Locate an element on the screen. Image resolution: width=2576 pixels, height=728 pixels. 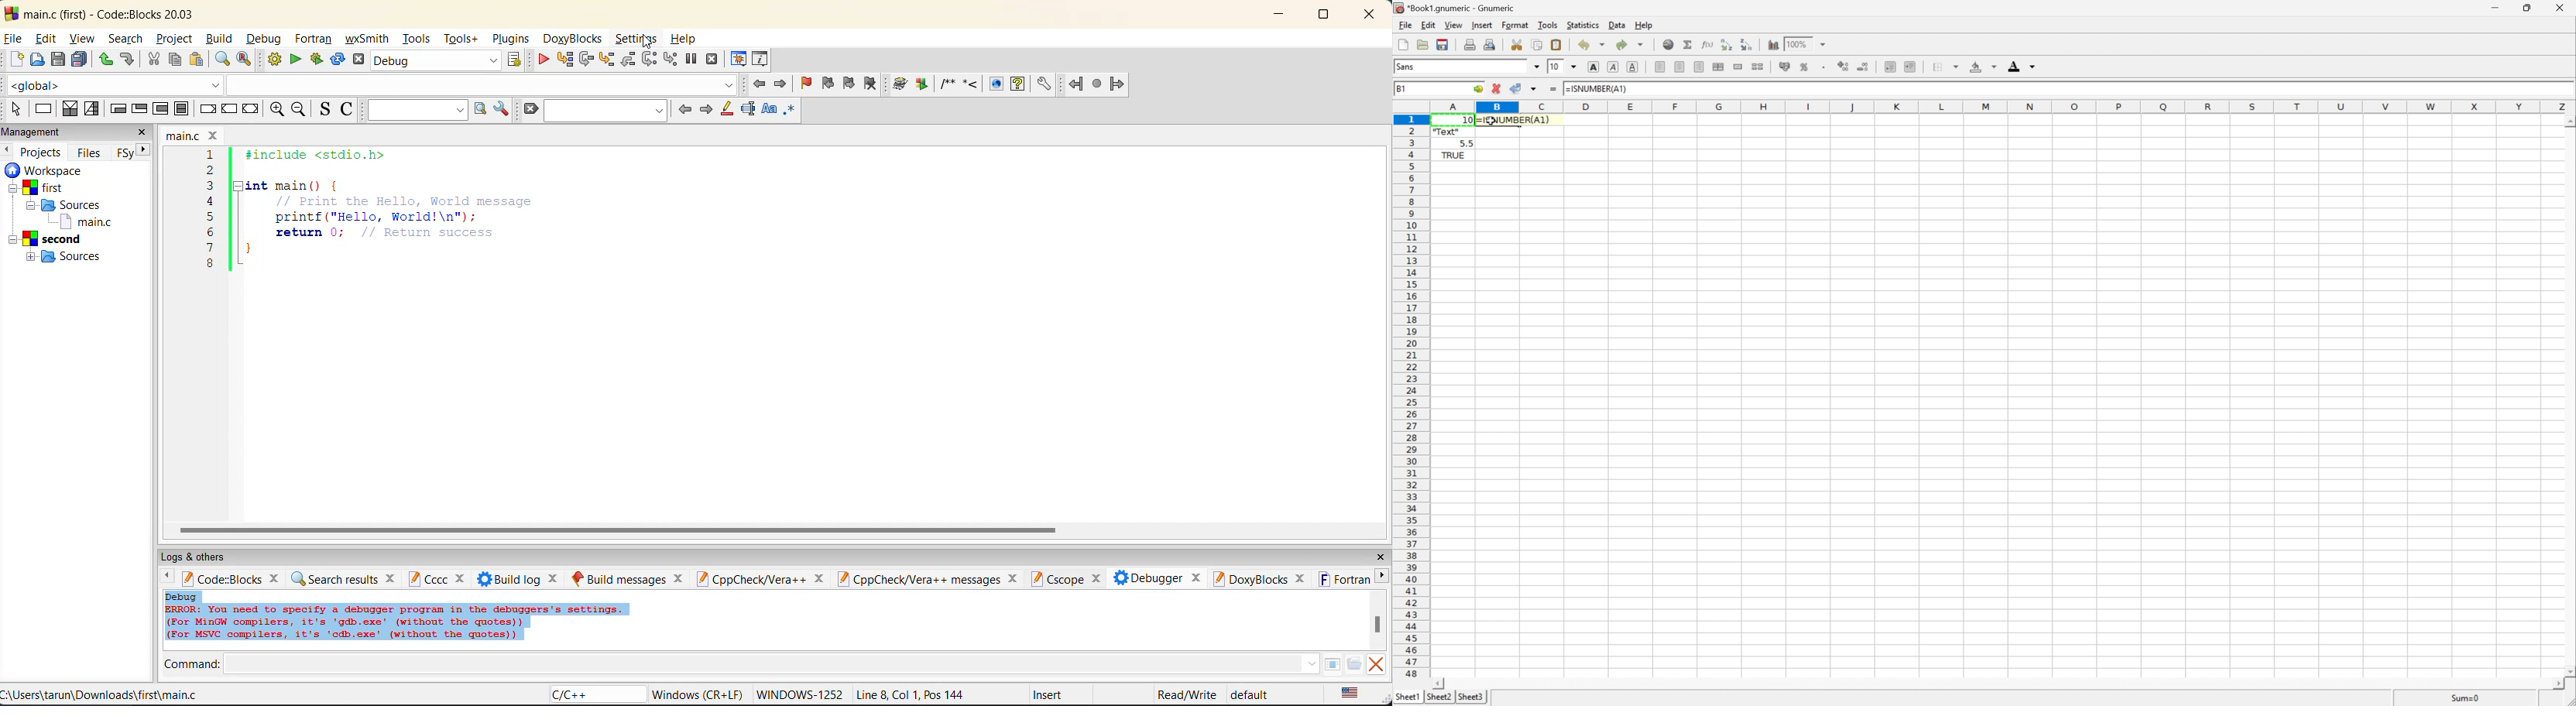
build is located at coordinates (275, 60).